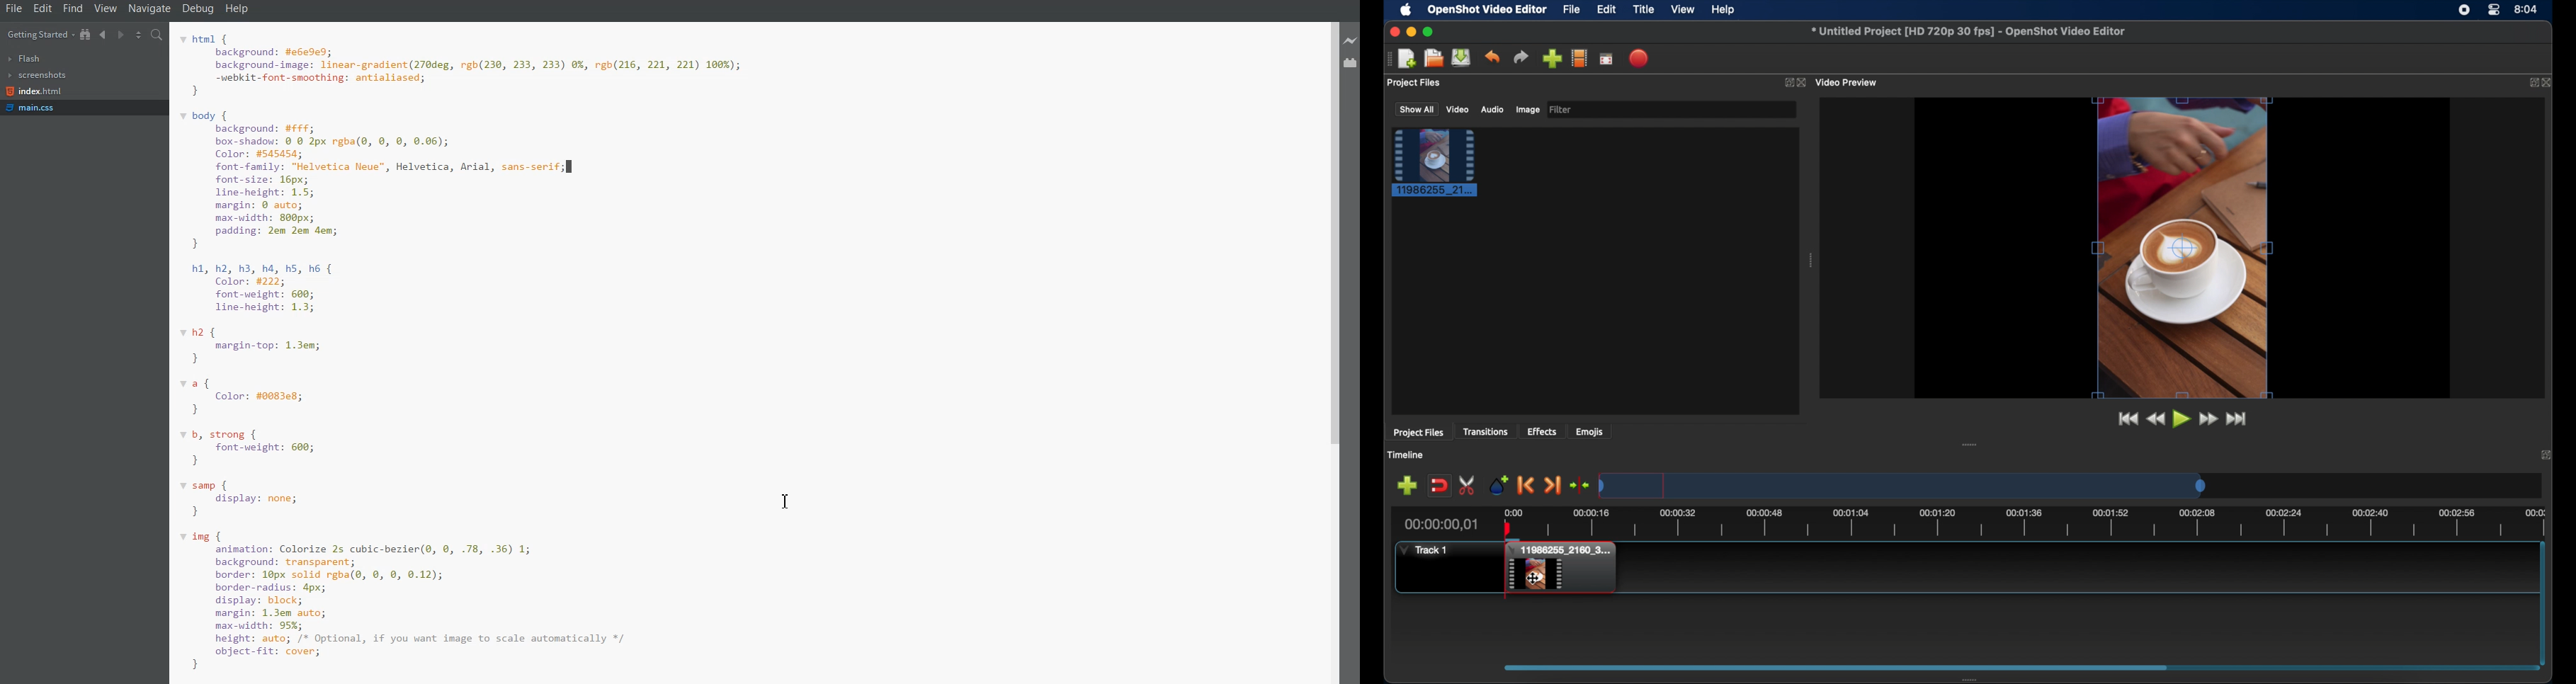  I want to click on Navigate Backwards, so click(103, 34).